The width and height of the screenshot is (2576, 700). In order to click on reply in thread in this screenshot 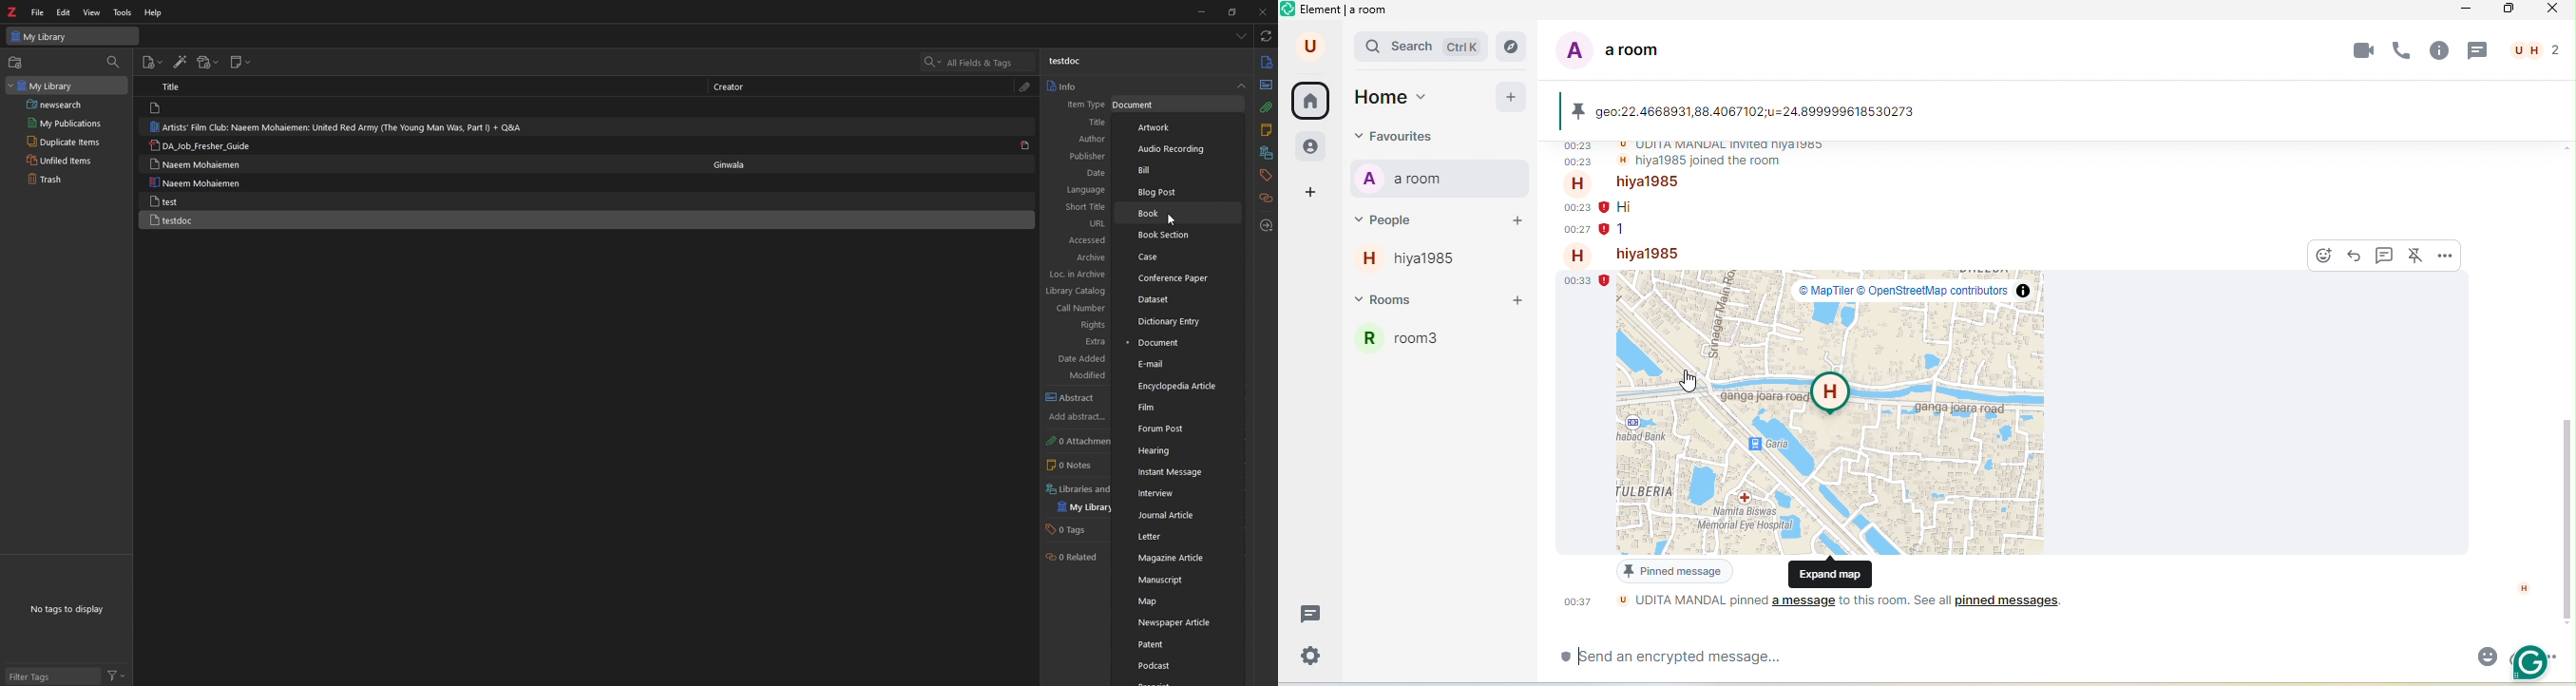, I will do `click(2385, 255)`.